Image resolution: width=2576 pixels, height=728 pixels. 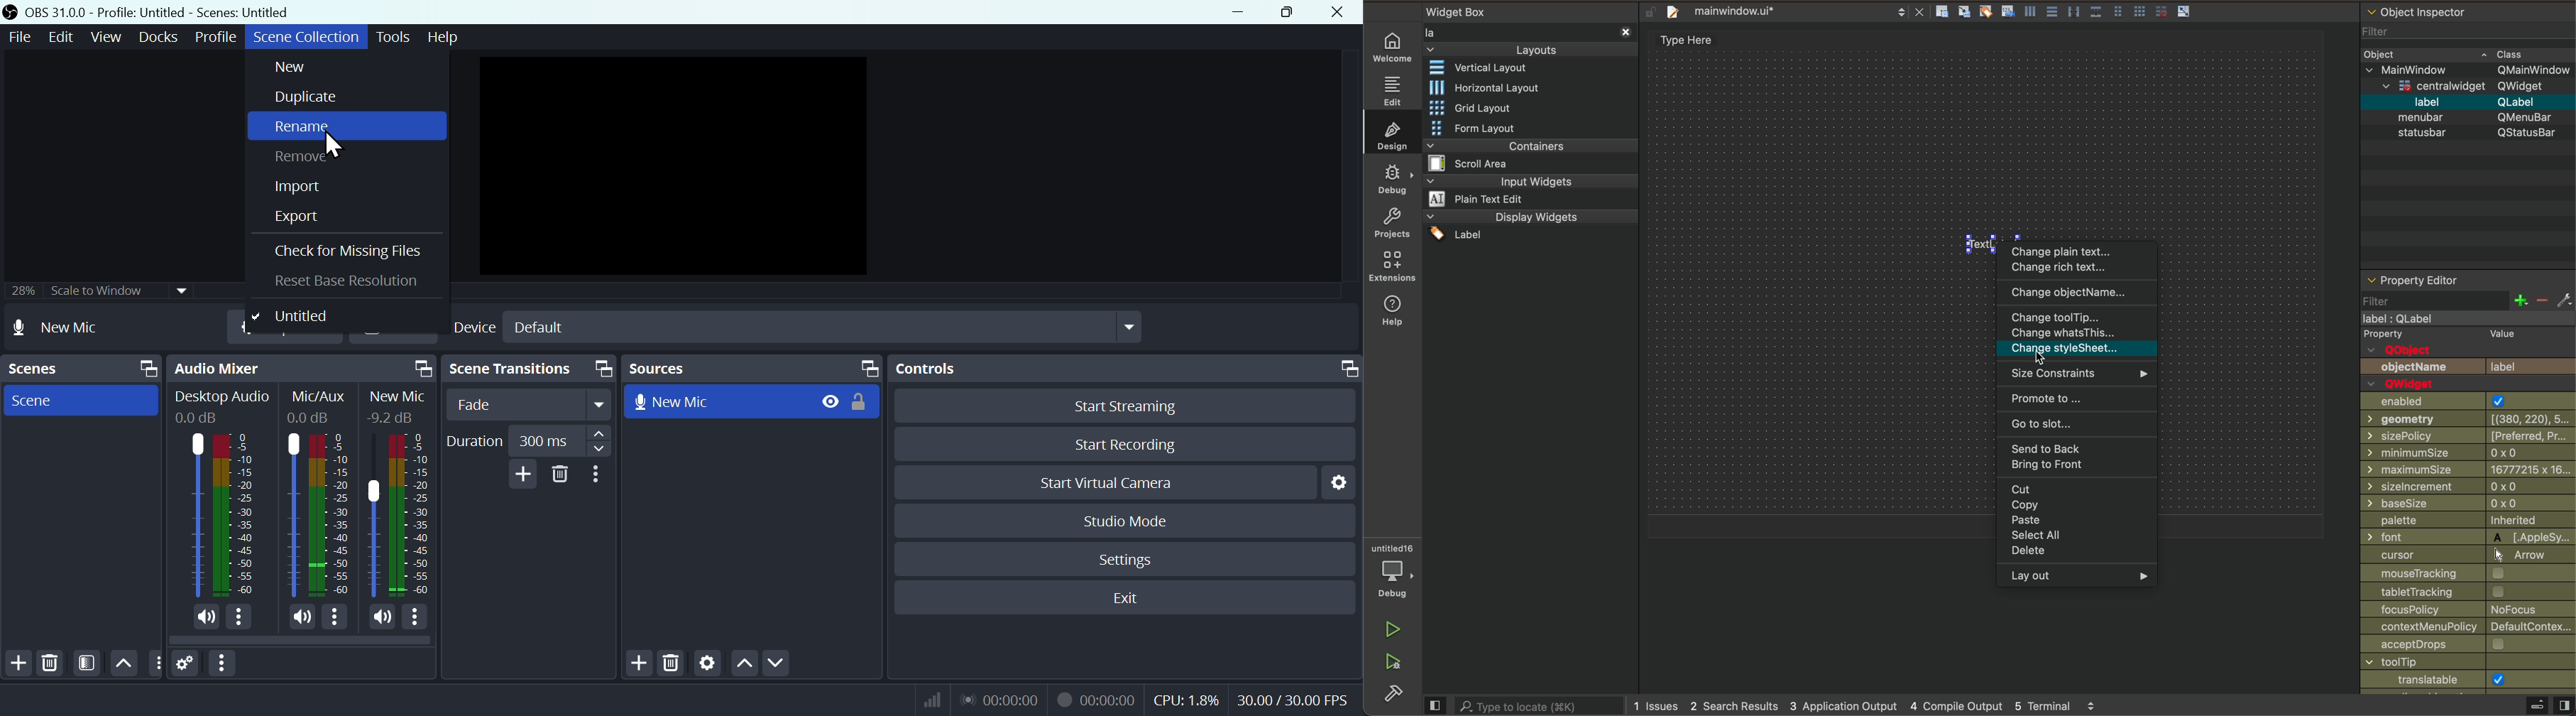 What do you see at coordinates (303, 367) in the screenshot?
I see `Audio mixer` at bounding box center [303, 367].